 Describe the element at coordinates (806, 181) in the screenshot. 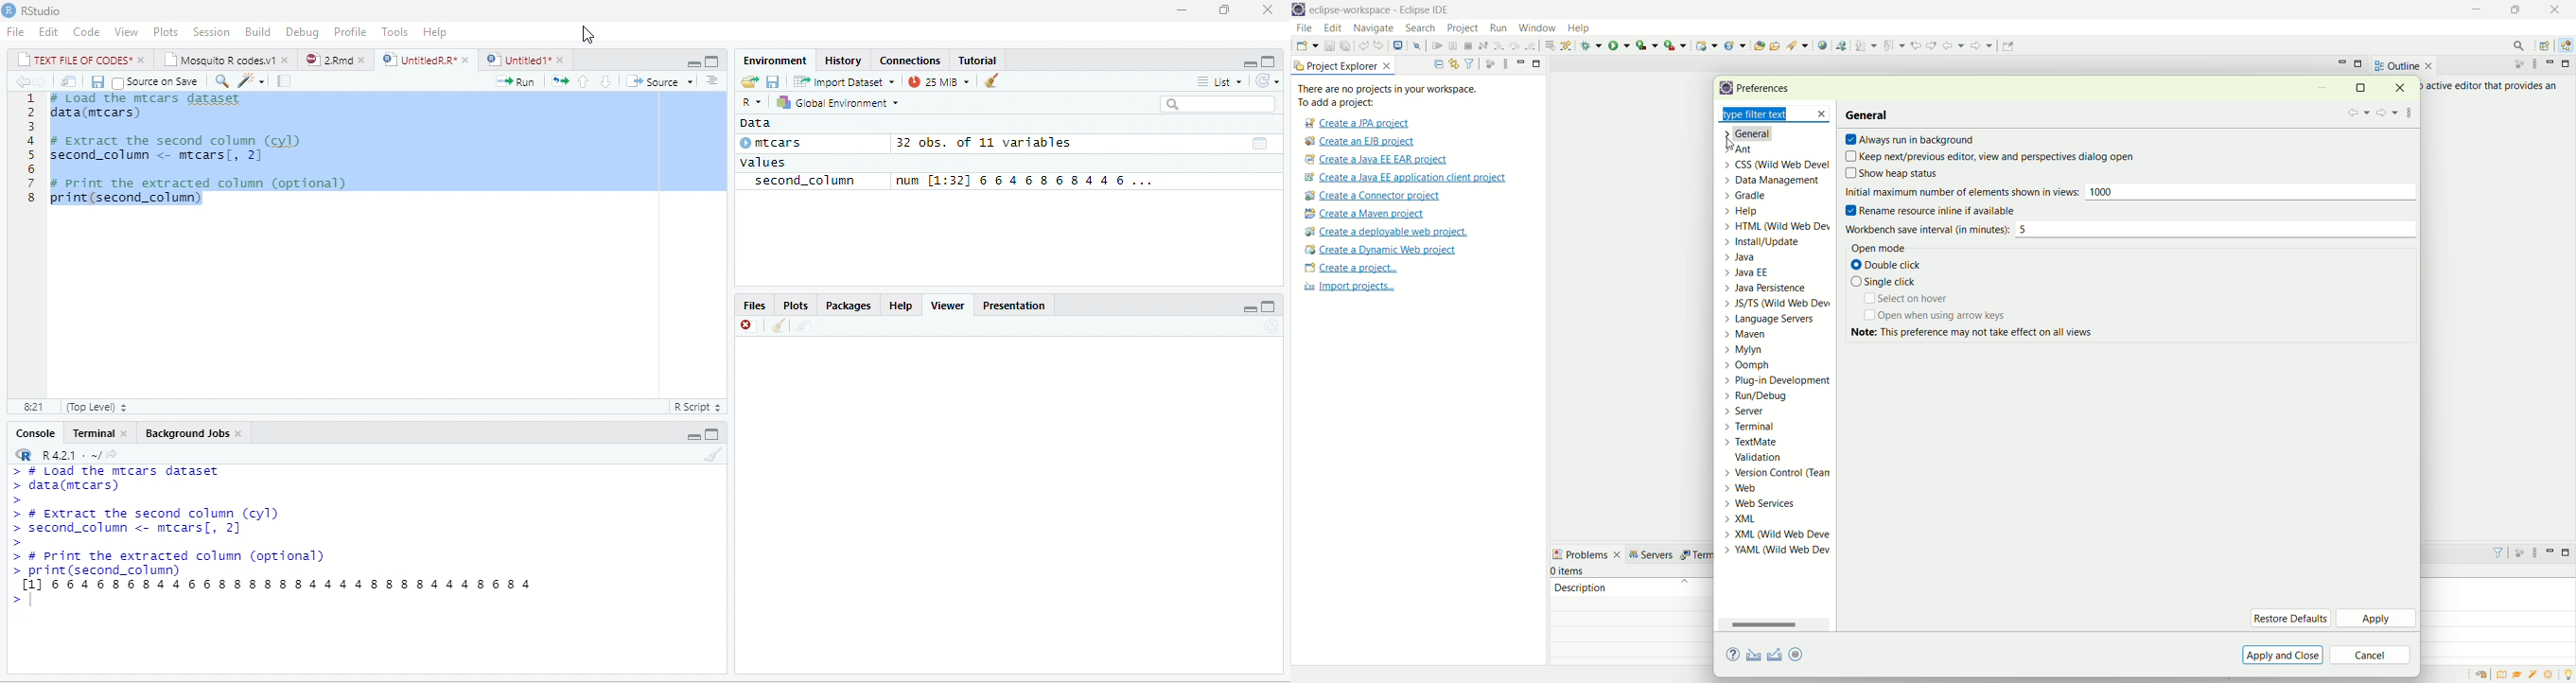

I see `second_column` at that location.